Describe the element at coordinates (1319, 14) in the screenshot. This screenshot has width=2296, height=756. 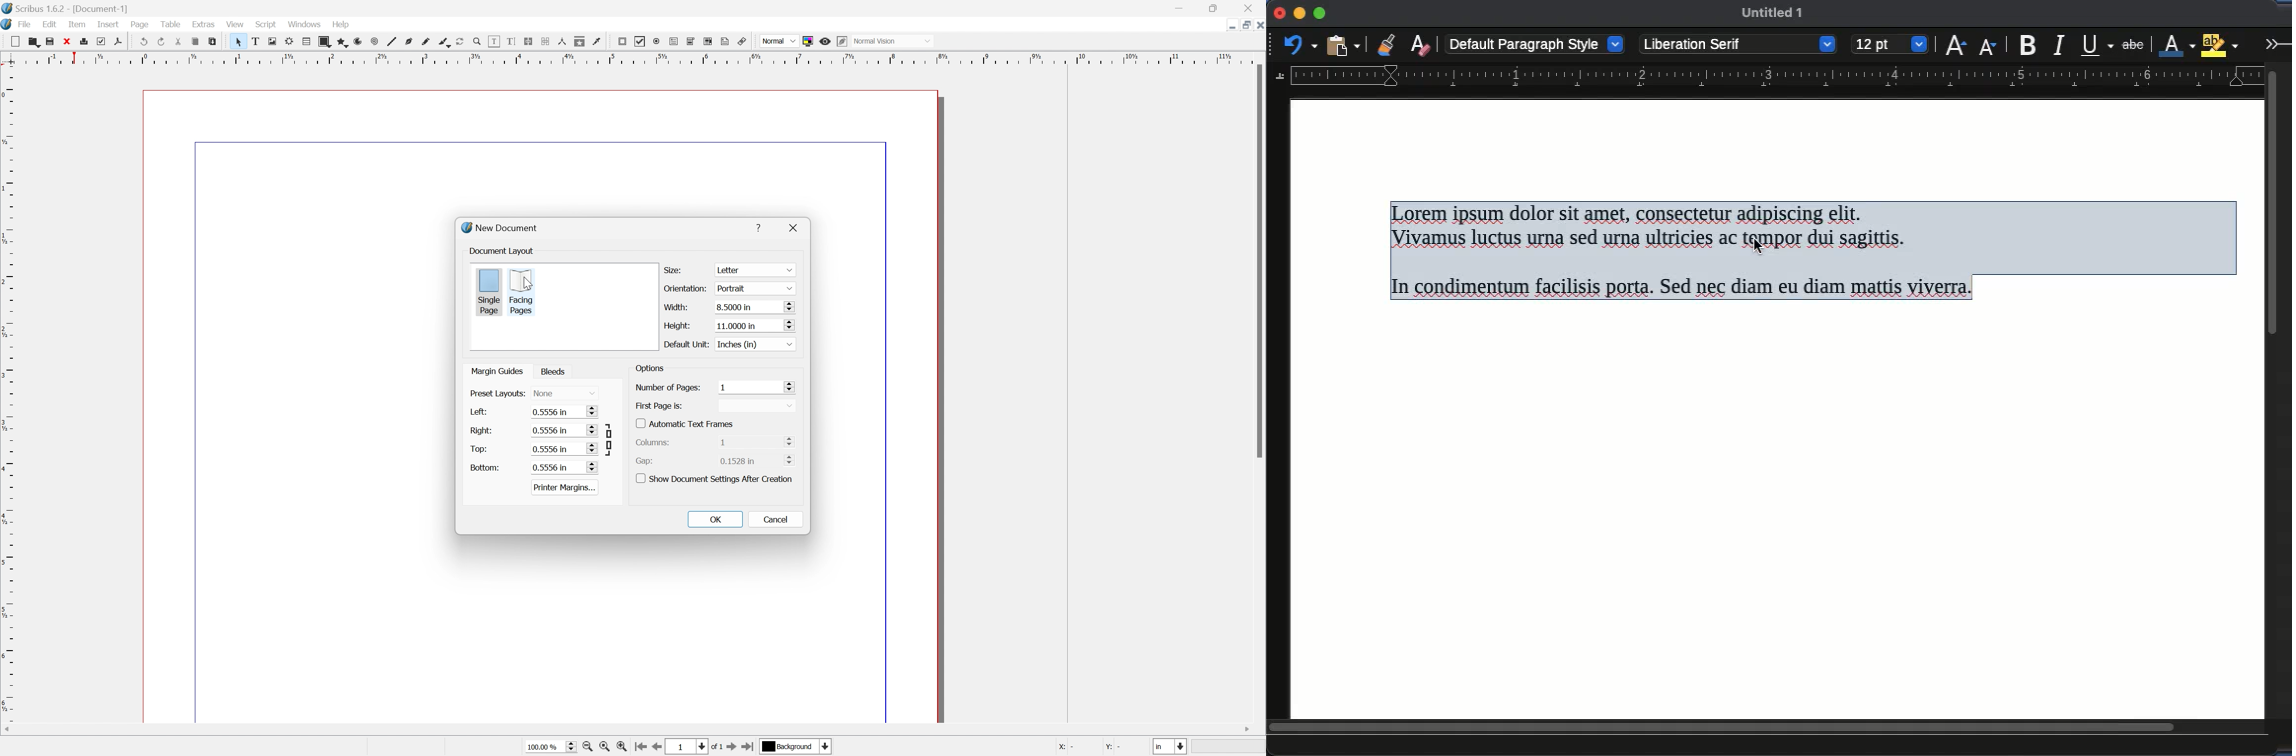
I see `maximize ` at that location.